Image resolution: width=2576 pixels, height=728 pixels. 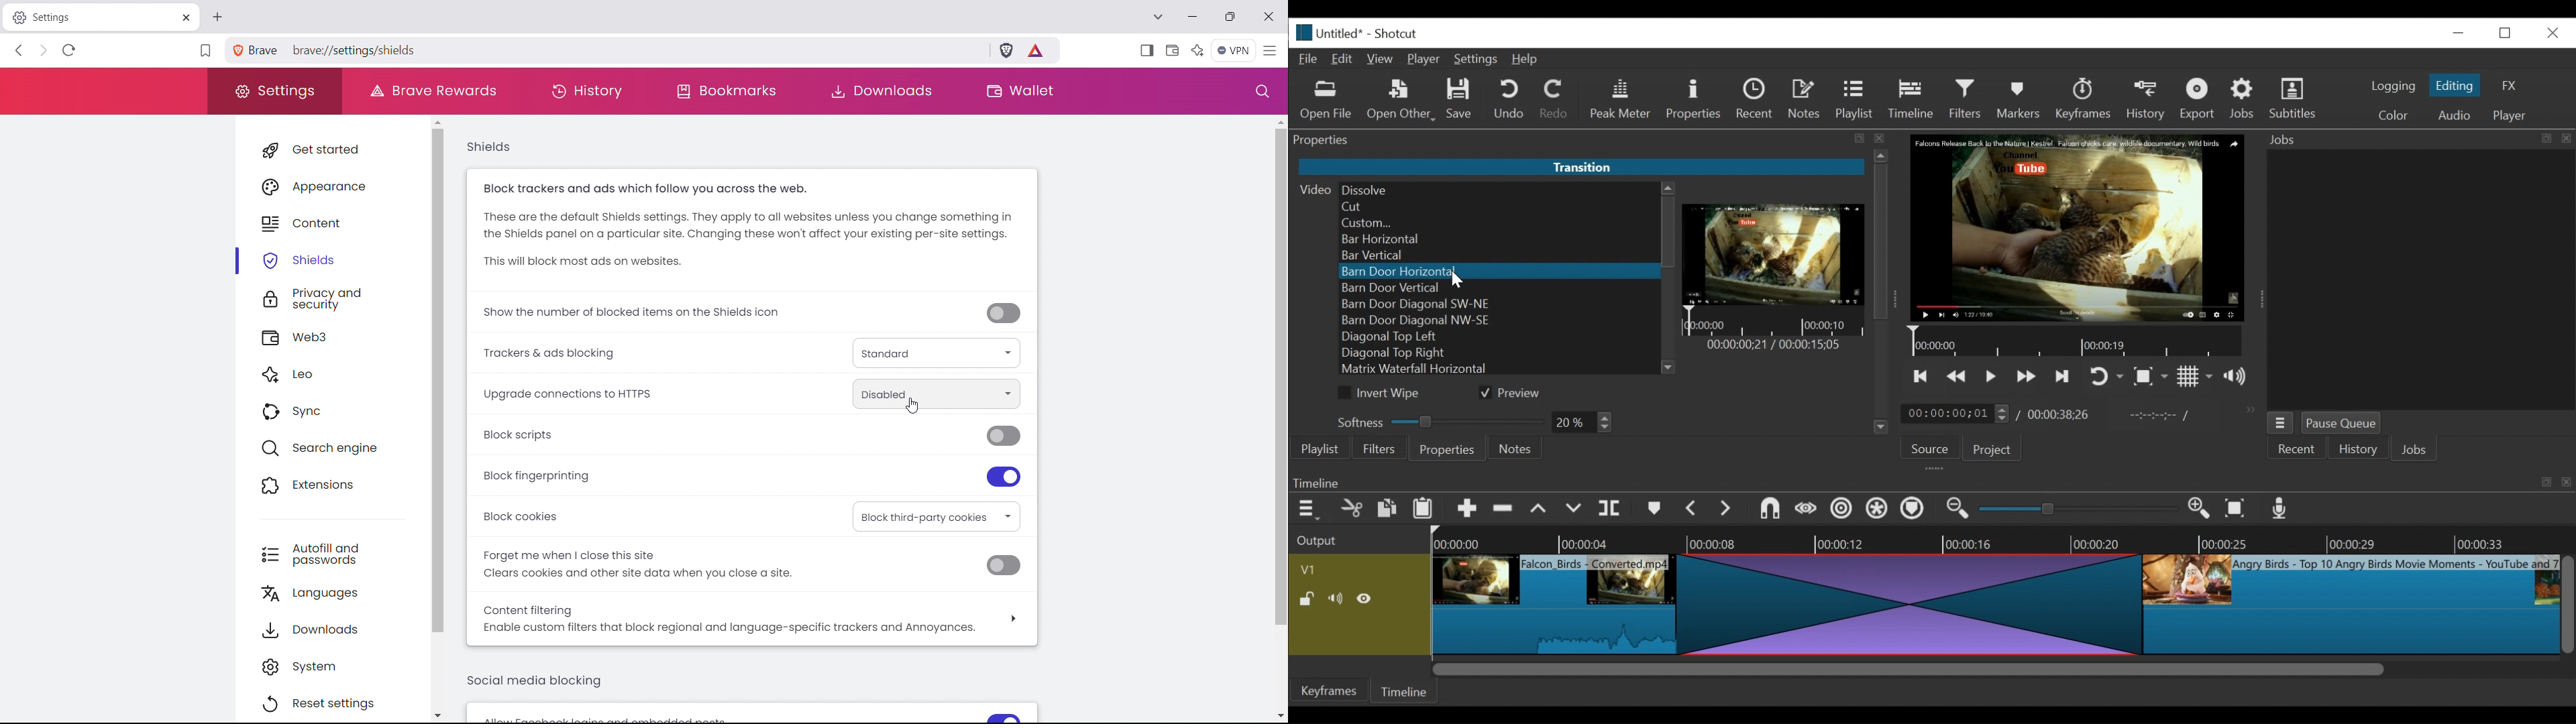 What do you see at coordinates (1623, 99) in the screenshot?
I see `Peak Meter` at bounding box center [1623, 99].